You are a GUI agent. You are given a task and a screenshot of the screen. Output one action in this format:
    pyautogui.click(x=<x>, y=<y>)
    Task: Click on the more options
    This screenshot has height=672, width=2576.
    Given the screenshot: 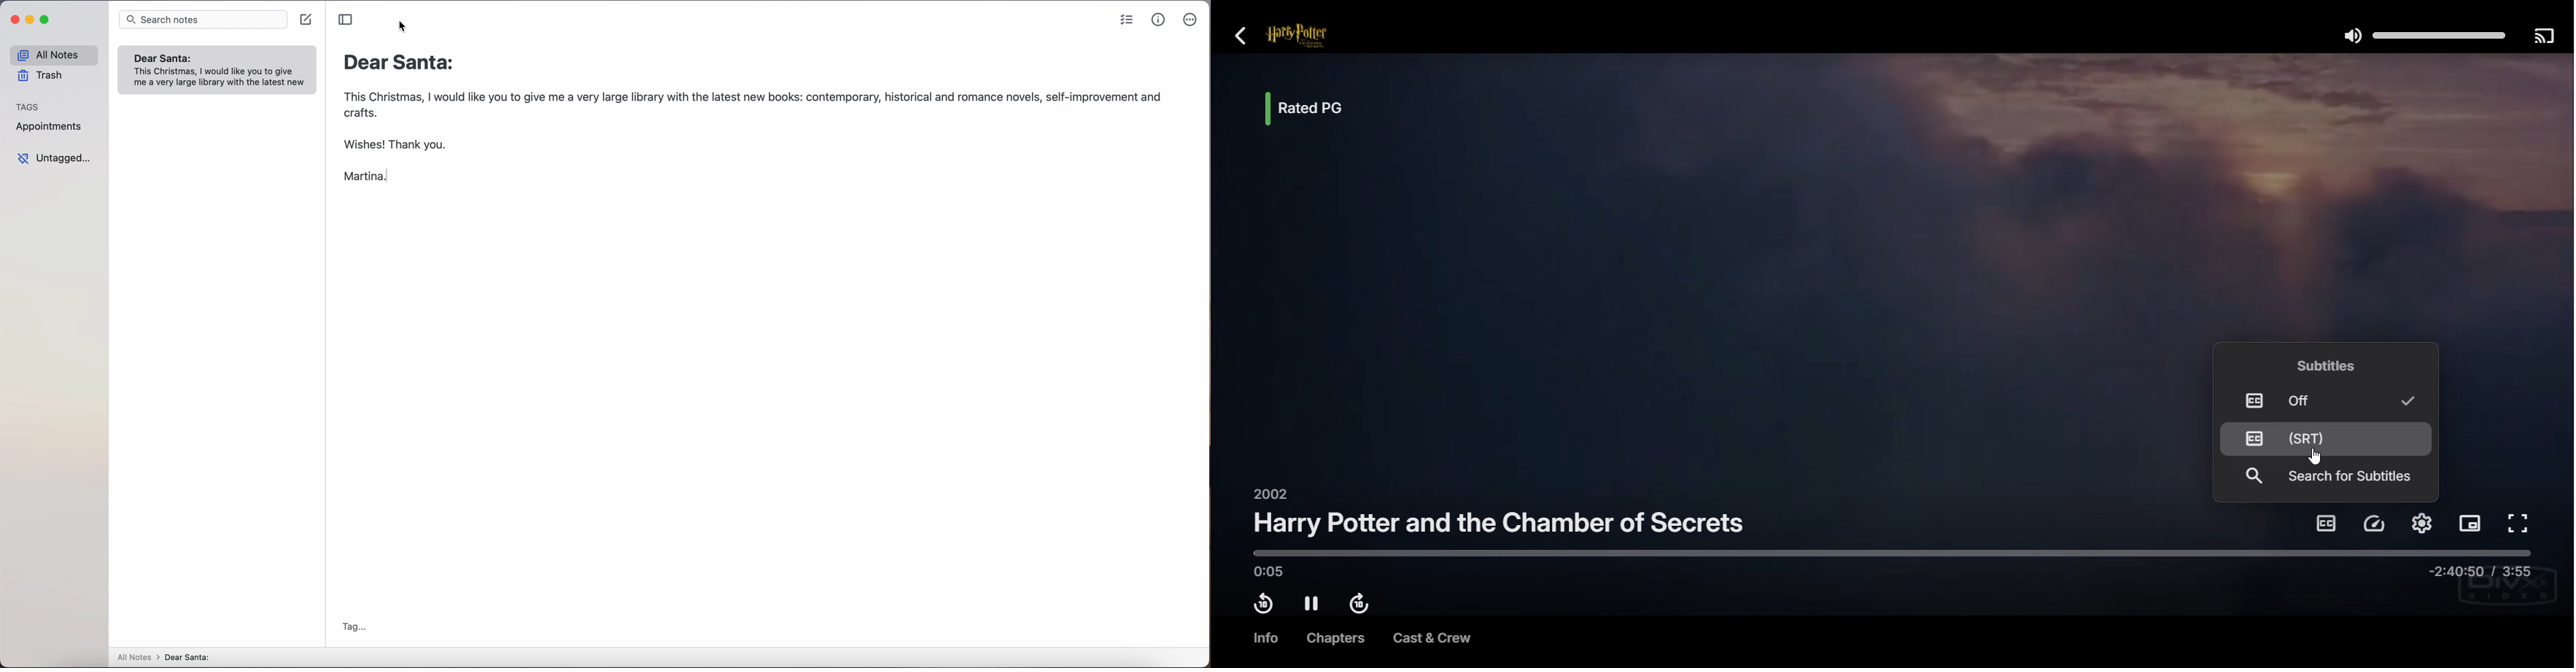 What is the action you would take?
    pyautogui.click(x=1192, y=19)
    